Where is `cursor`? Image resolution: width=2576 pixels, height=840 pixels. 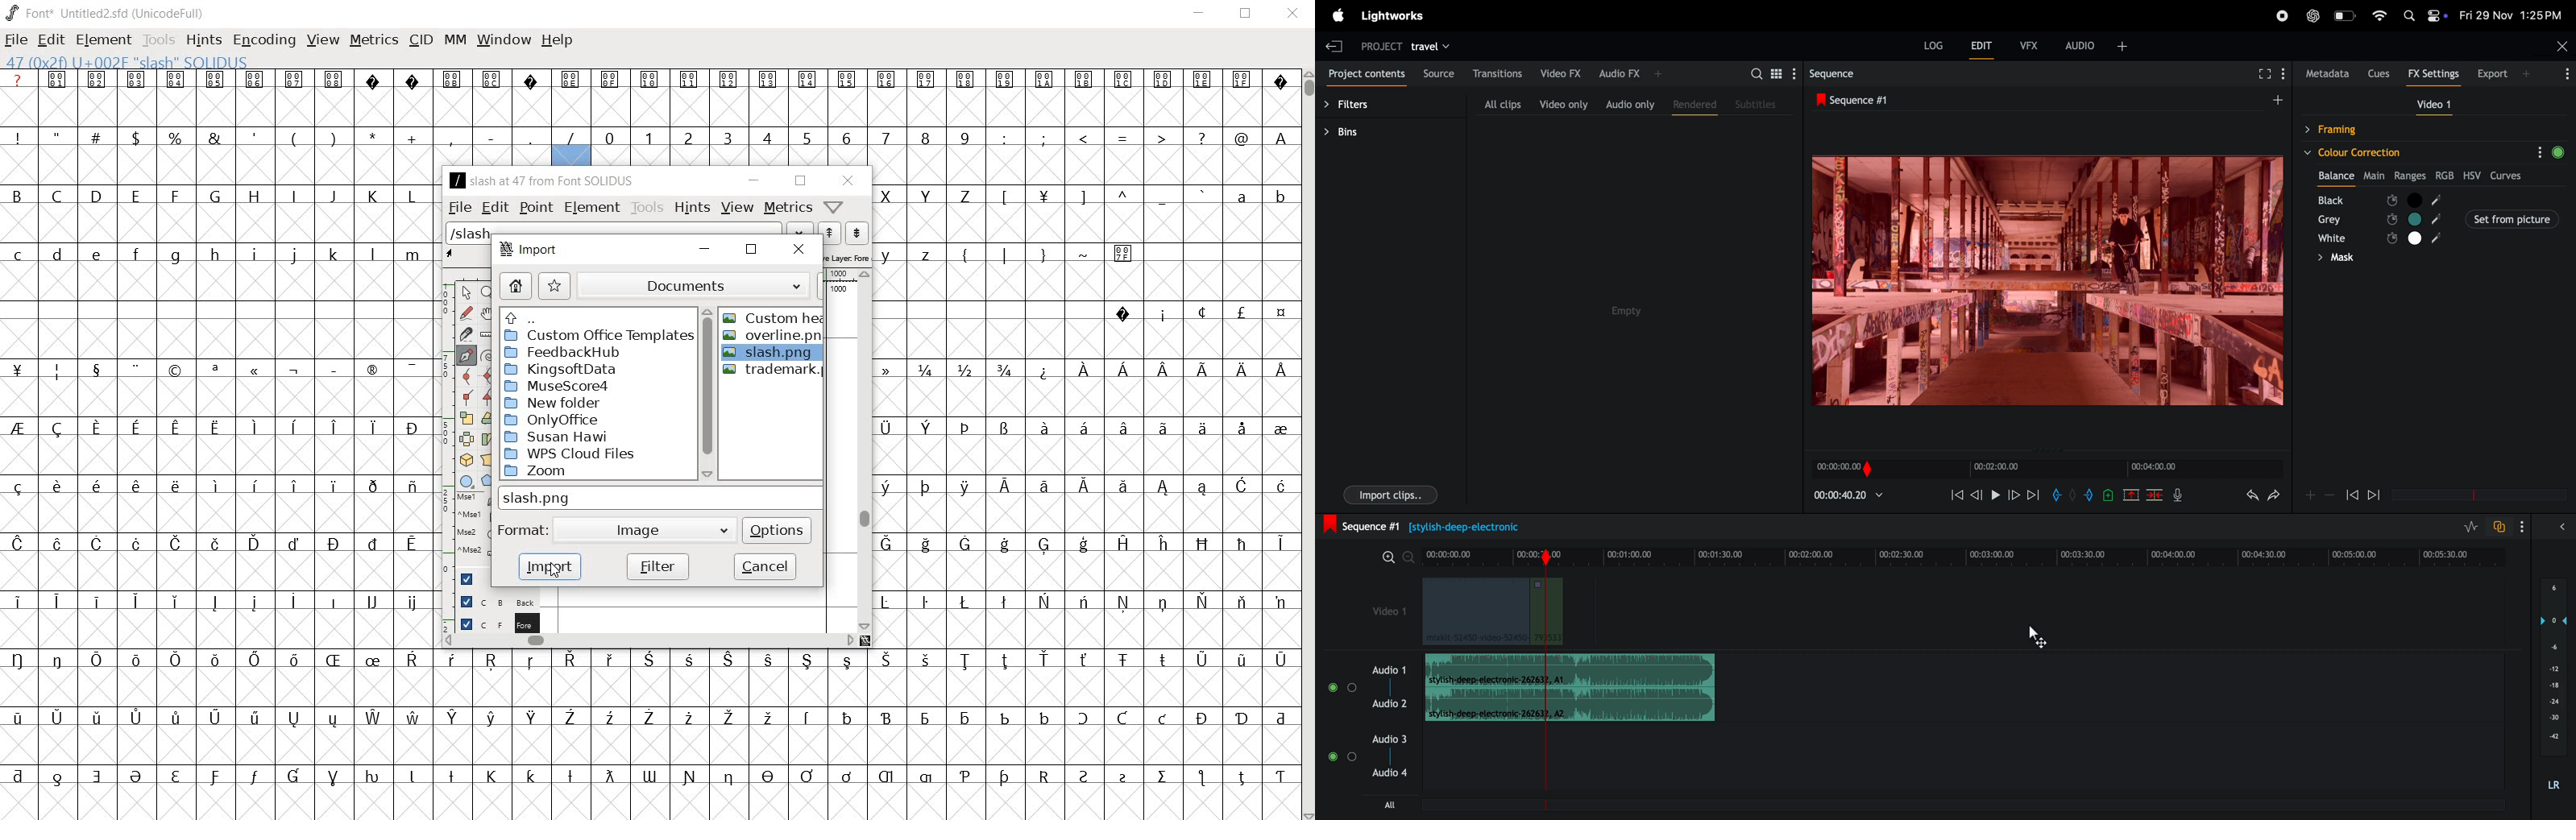
cursor is located at coordinates (2038, 637).